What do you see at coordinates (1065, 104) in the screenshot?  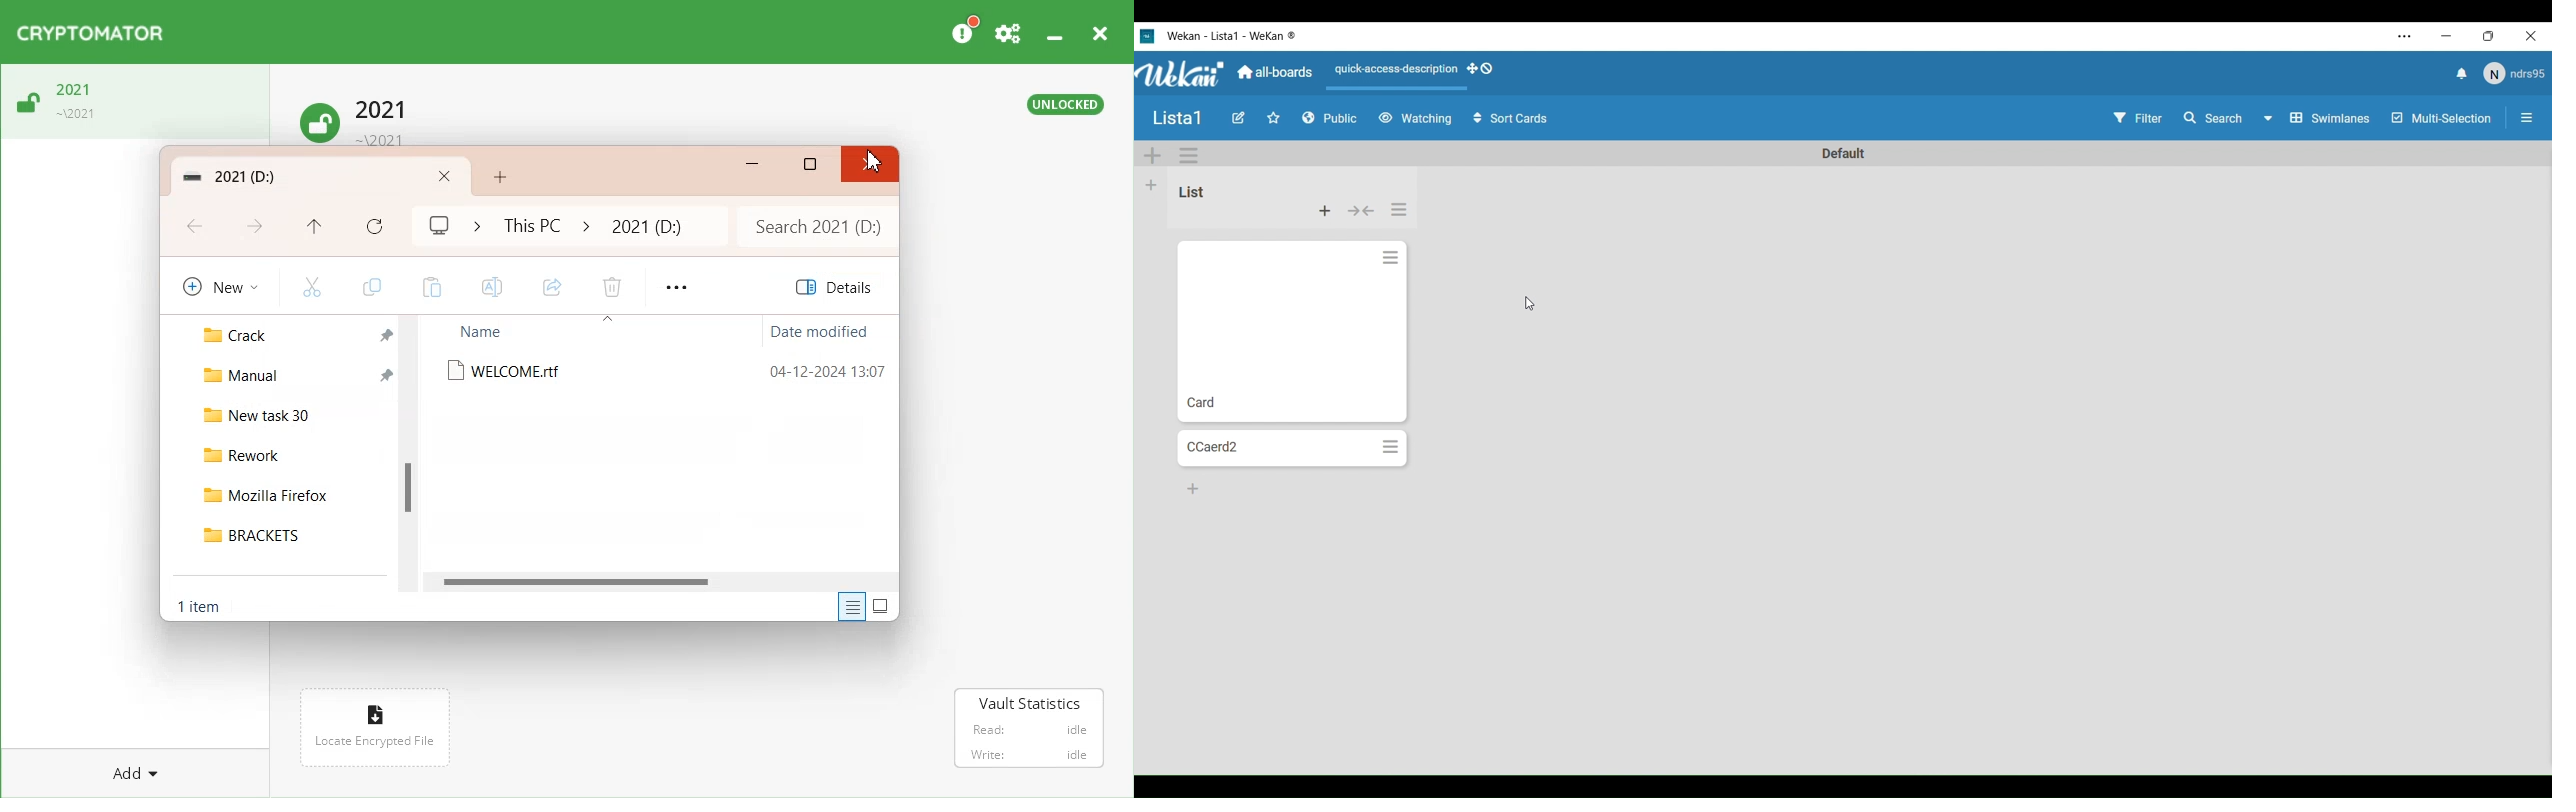 I see `Text` at bounding box center [1065, 104].